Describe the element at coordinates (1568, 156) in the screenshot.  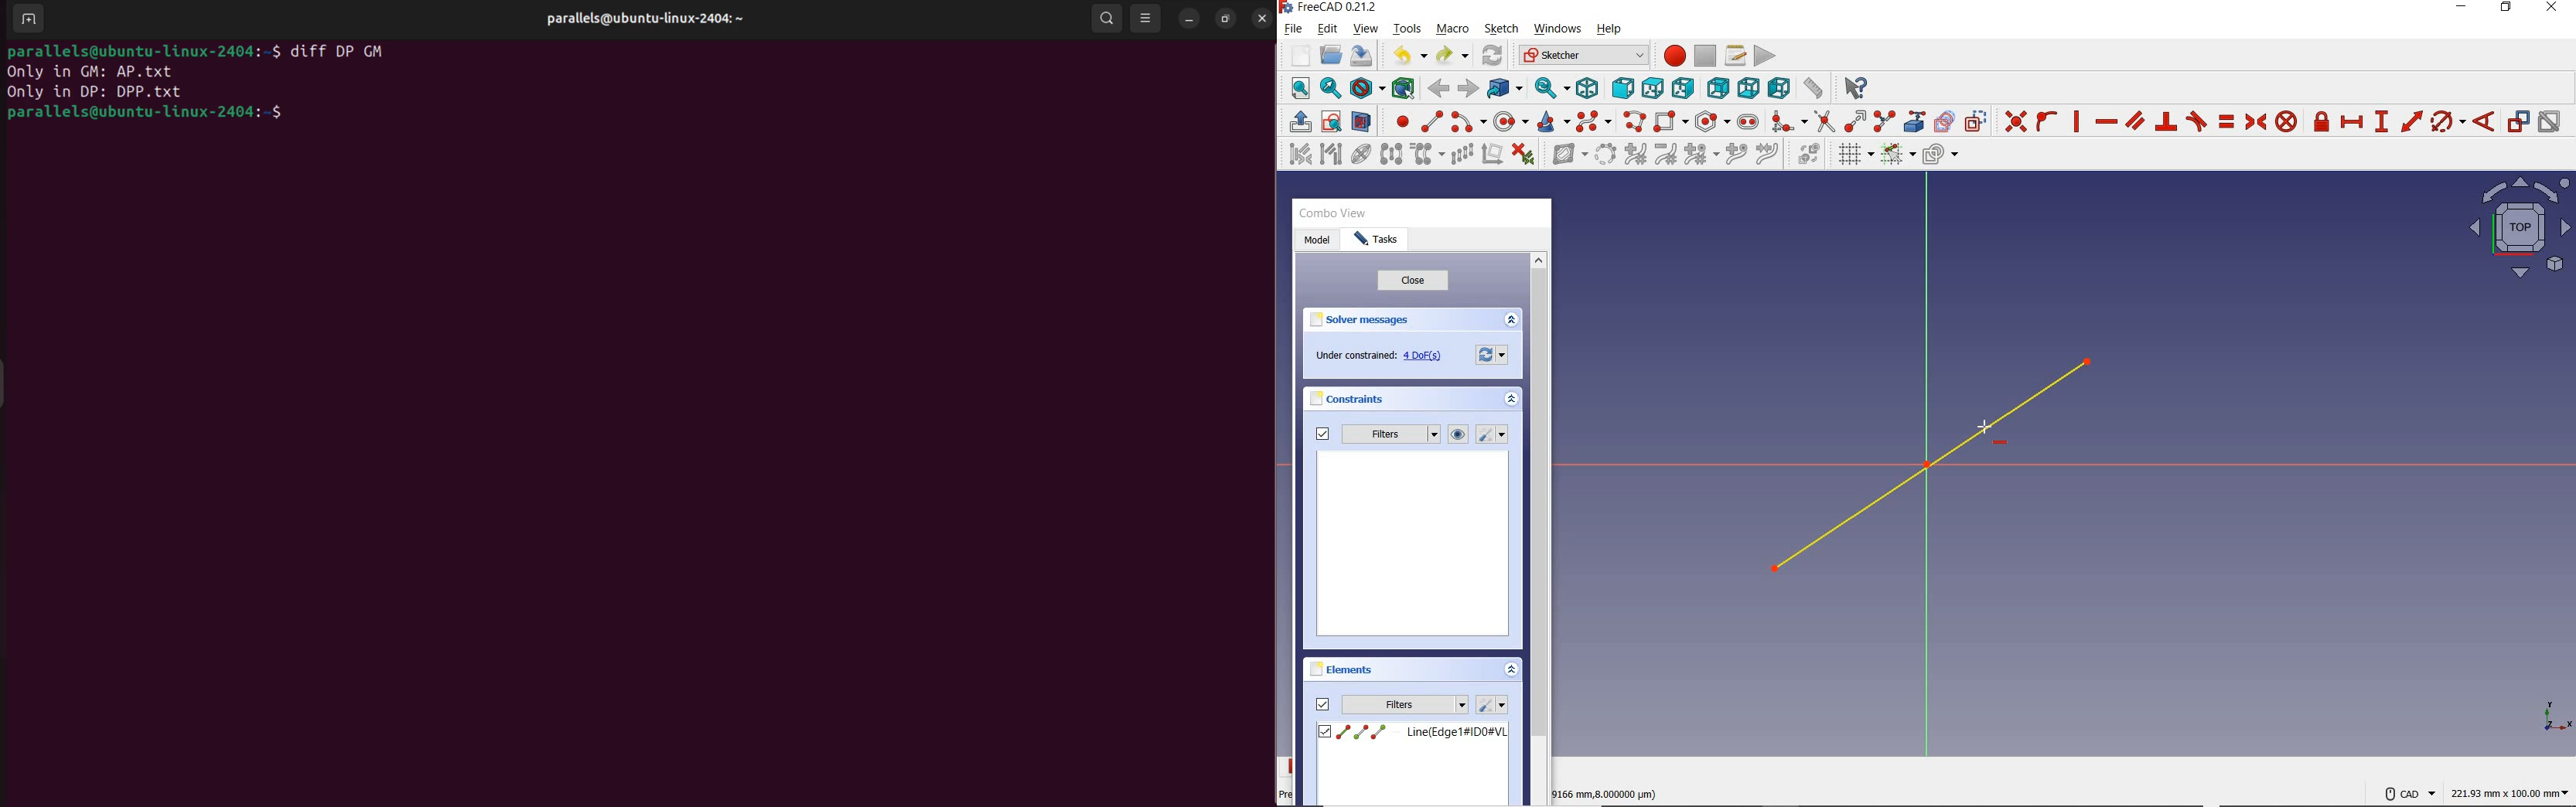
I see `SHOW/HIDE B-SPLINE INFORMATION LAYER` at that location.